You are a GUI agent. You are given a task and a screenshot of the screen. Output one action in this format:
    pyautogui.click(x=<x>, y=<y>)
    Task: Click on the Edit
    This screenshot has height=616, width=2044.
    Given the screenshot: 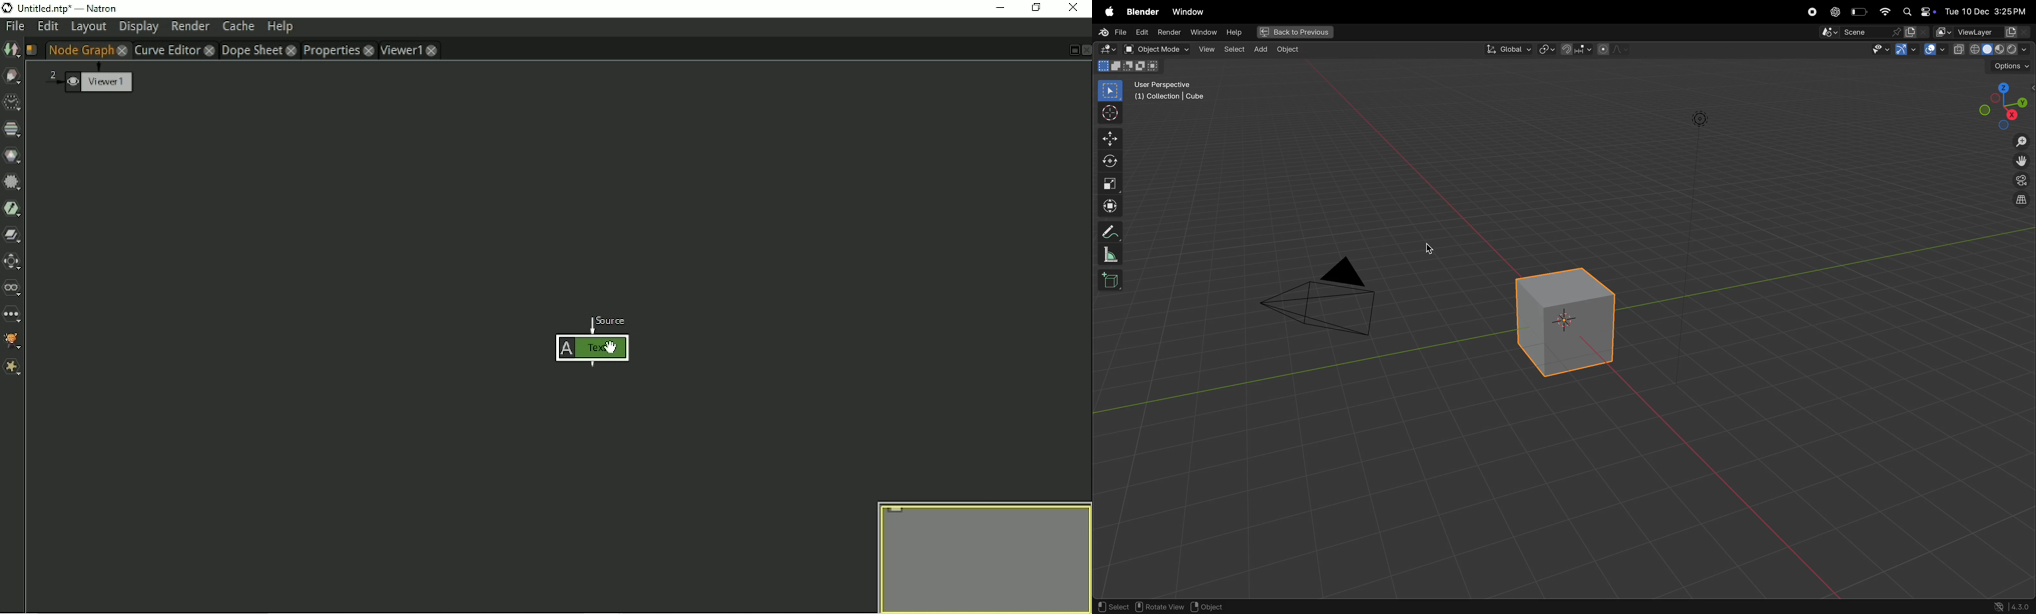 What is the action you would take?
    pyautogui.click(x=47, y=27)
    